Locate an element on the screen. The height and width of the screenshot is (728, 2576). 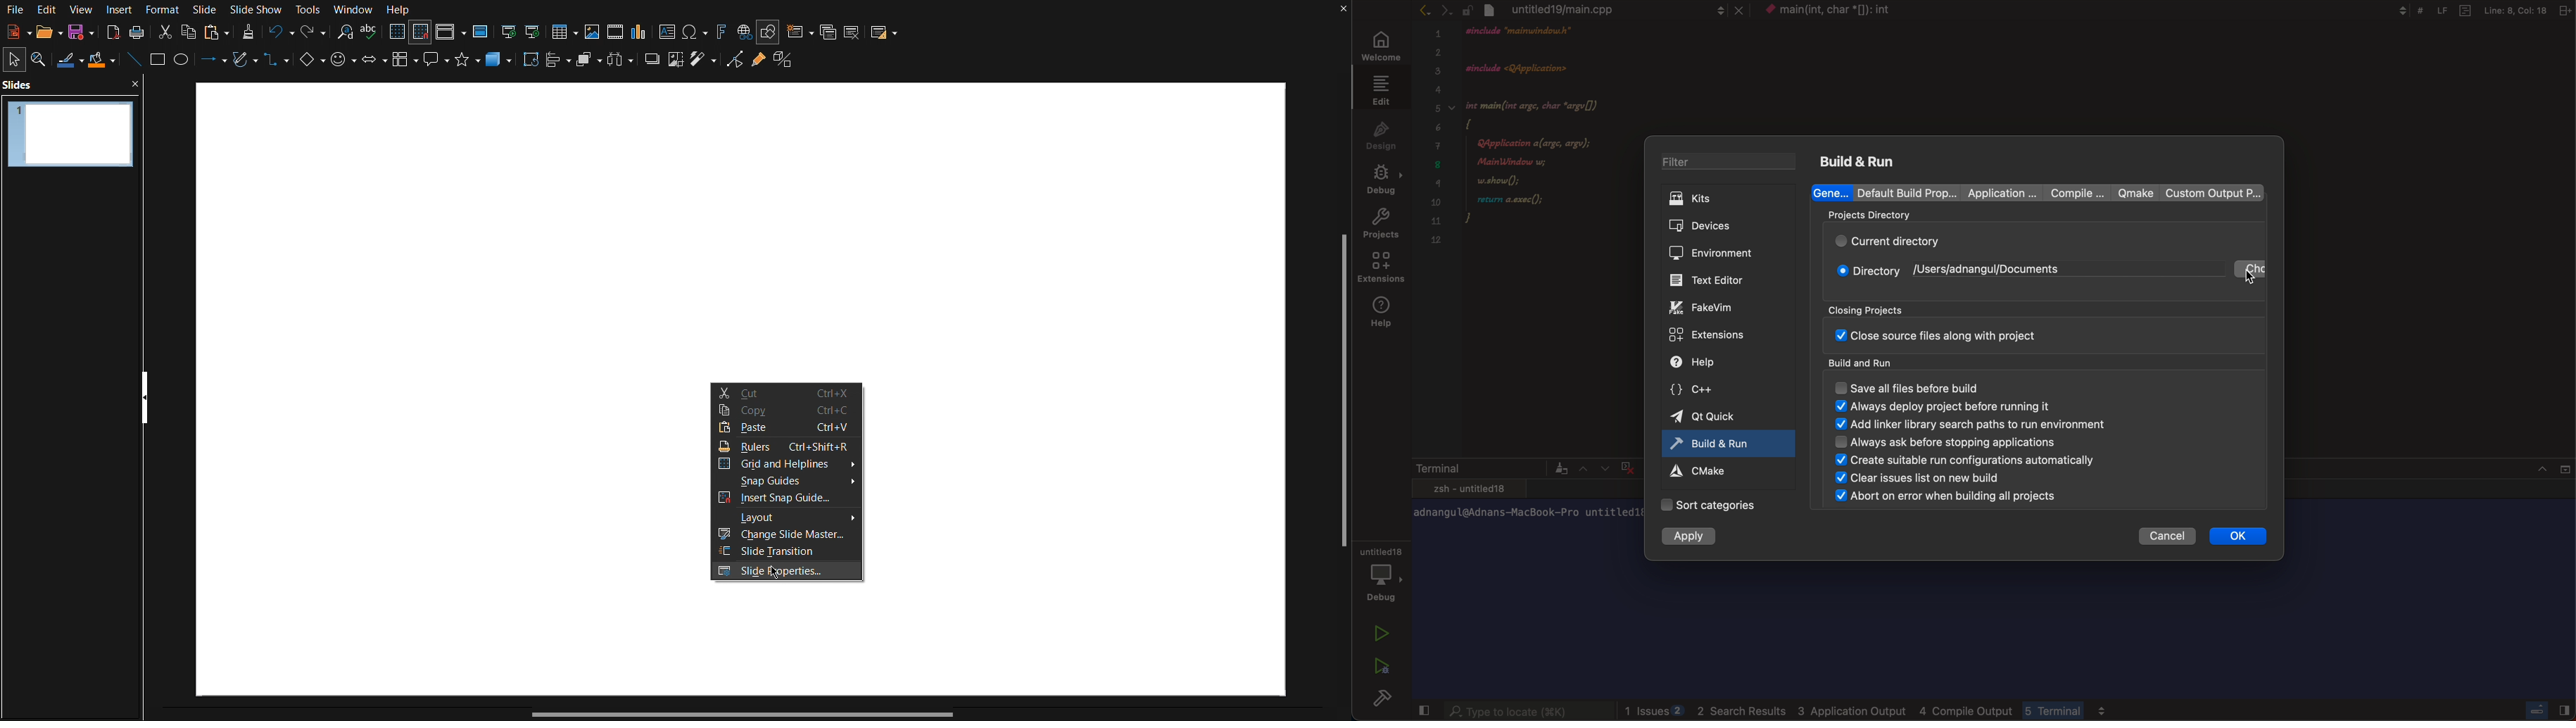
Lines and Arrows is located at coordinates (210, 63).